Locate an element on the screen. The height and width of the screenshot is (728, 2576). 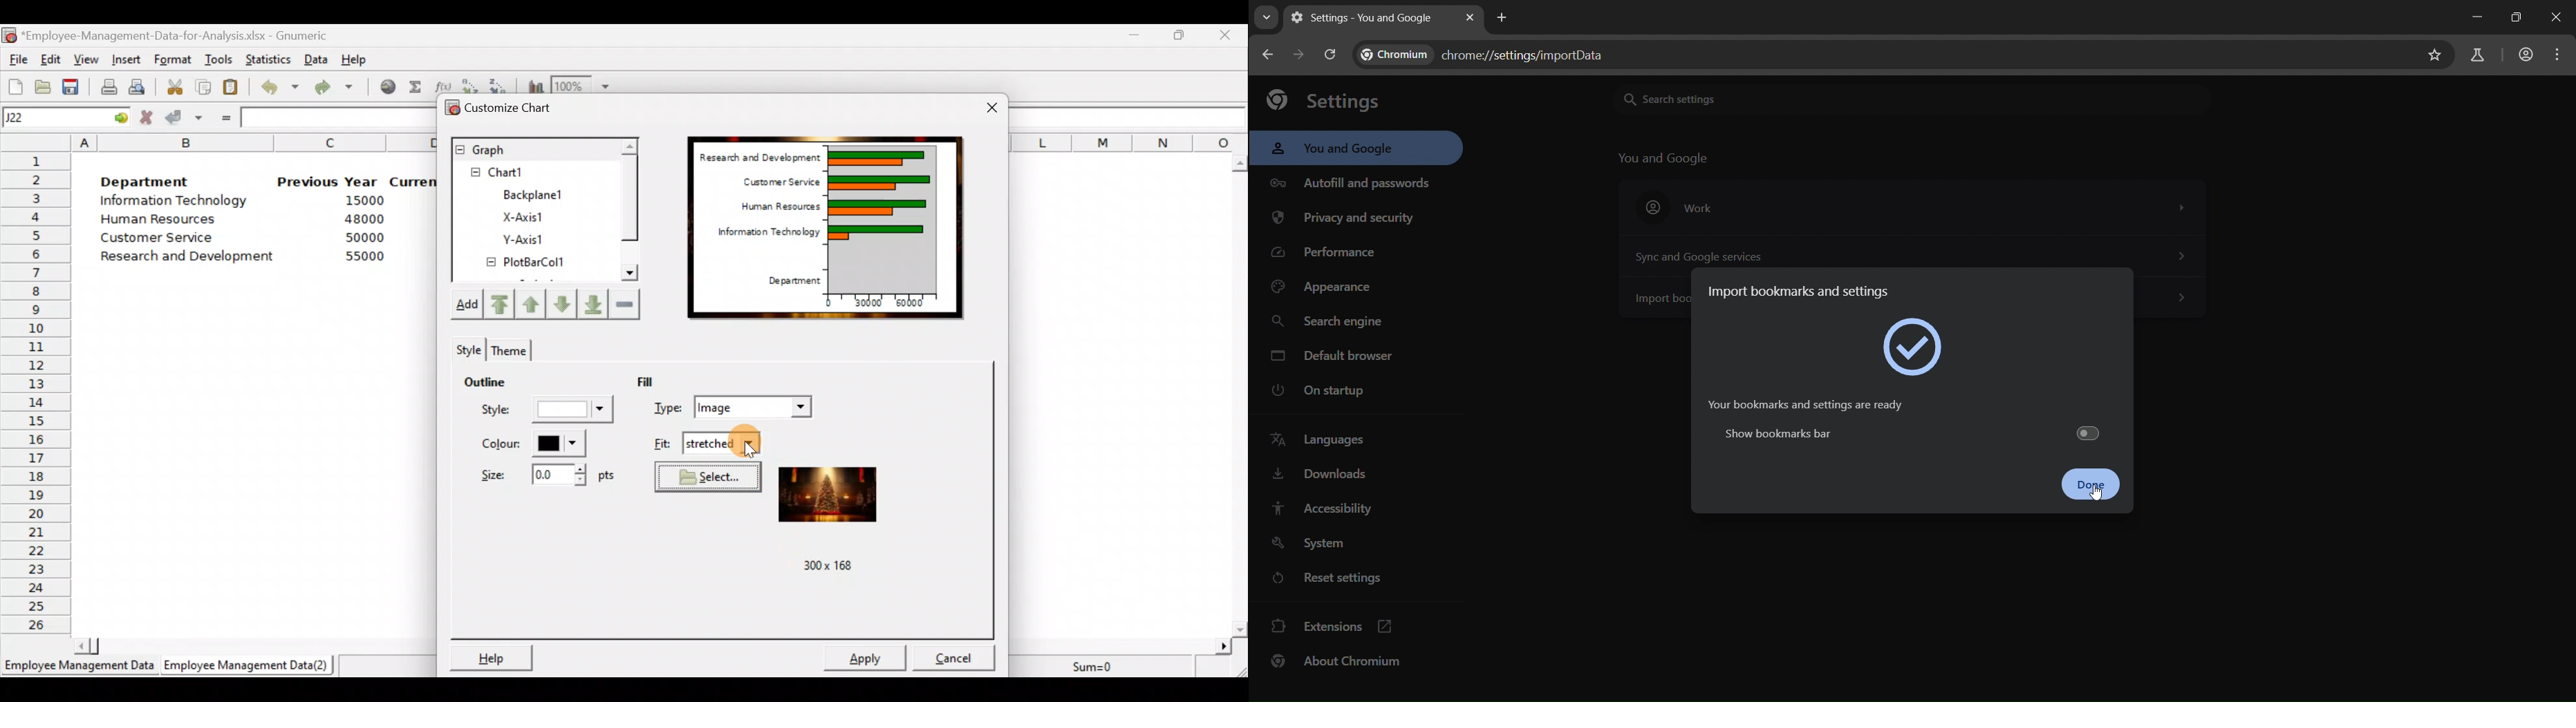
showbookmarks bar is located at coordinates (1909, 433).